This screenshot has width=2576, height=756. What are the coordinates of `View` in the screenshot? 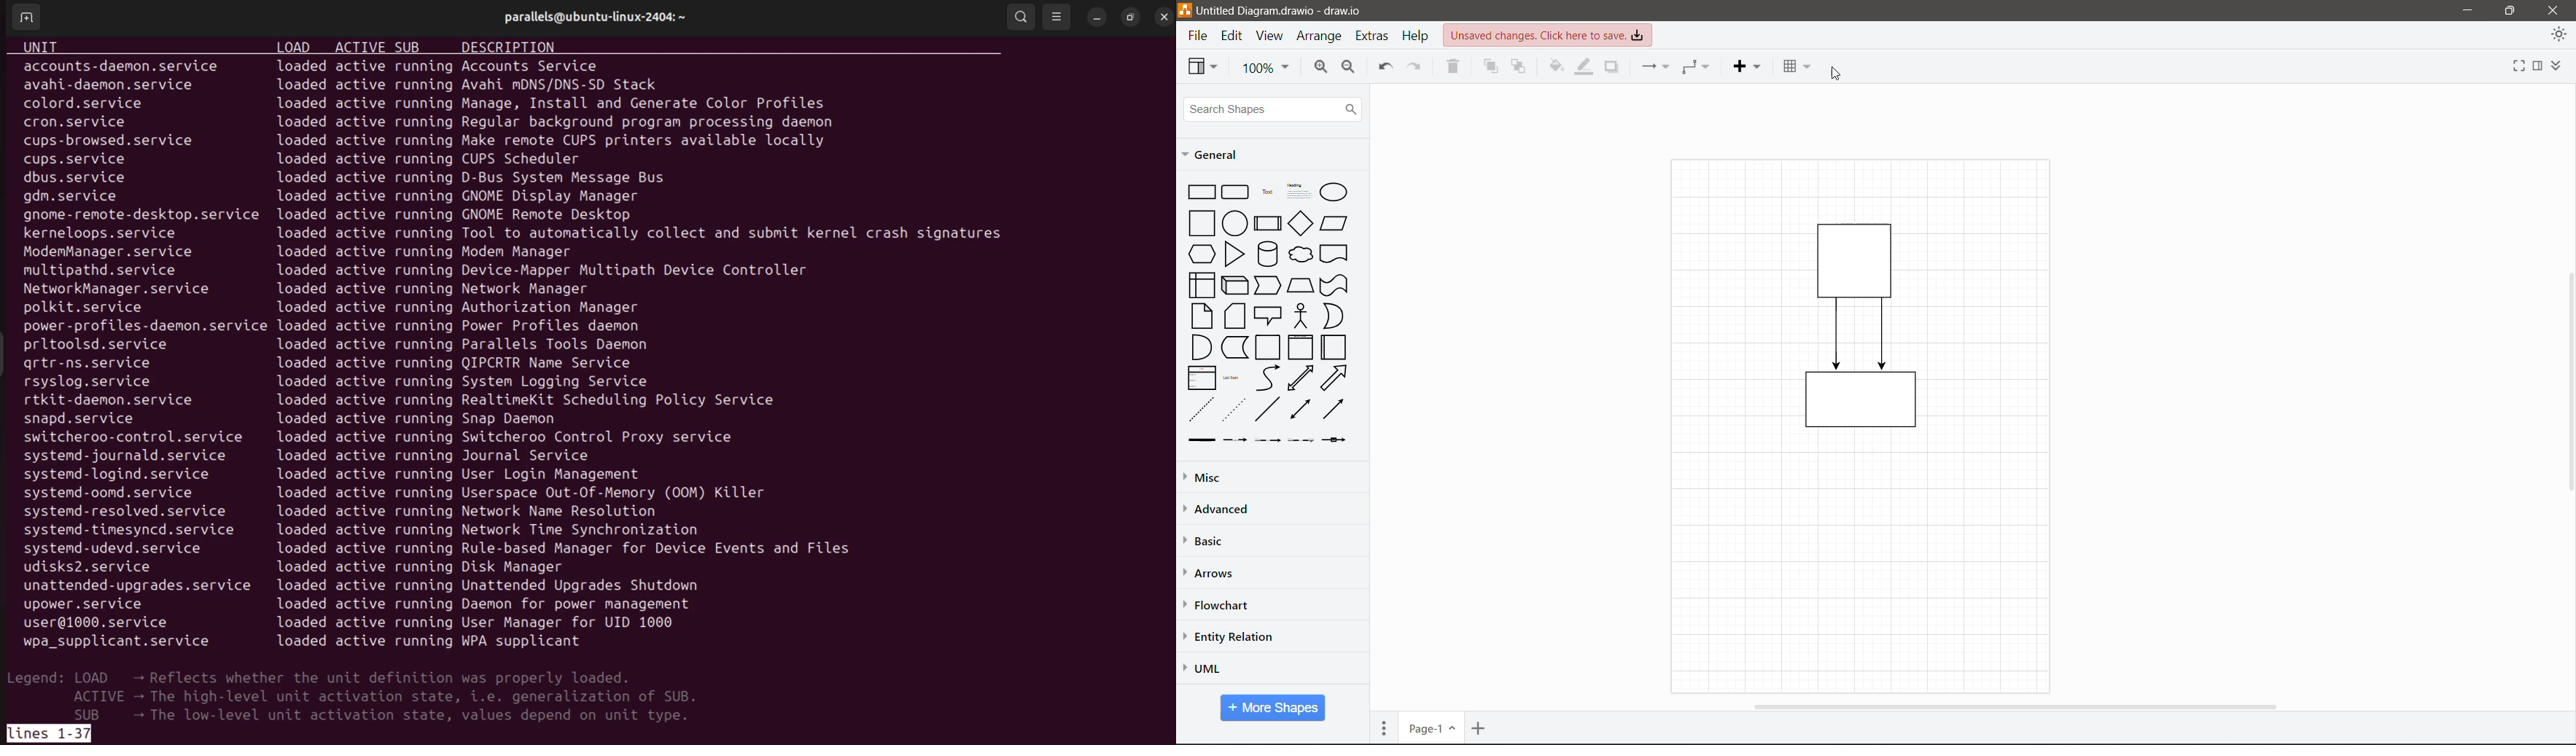 It's located at (1269, 36).